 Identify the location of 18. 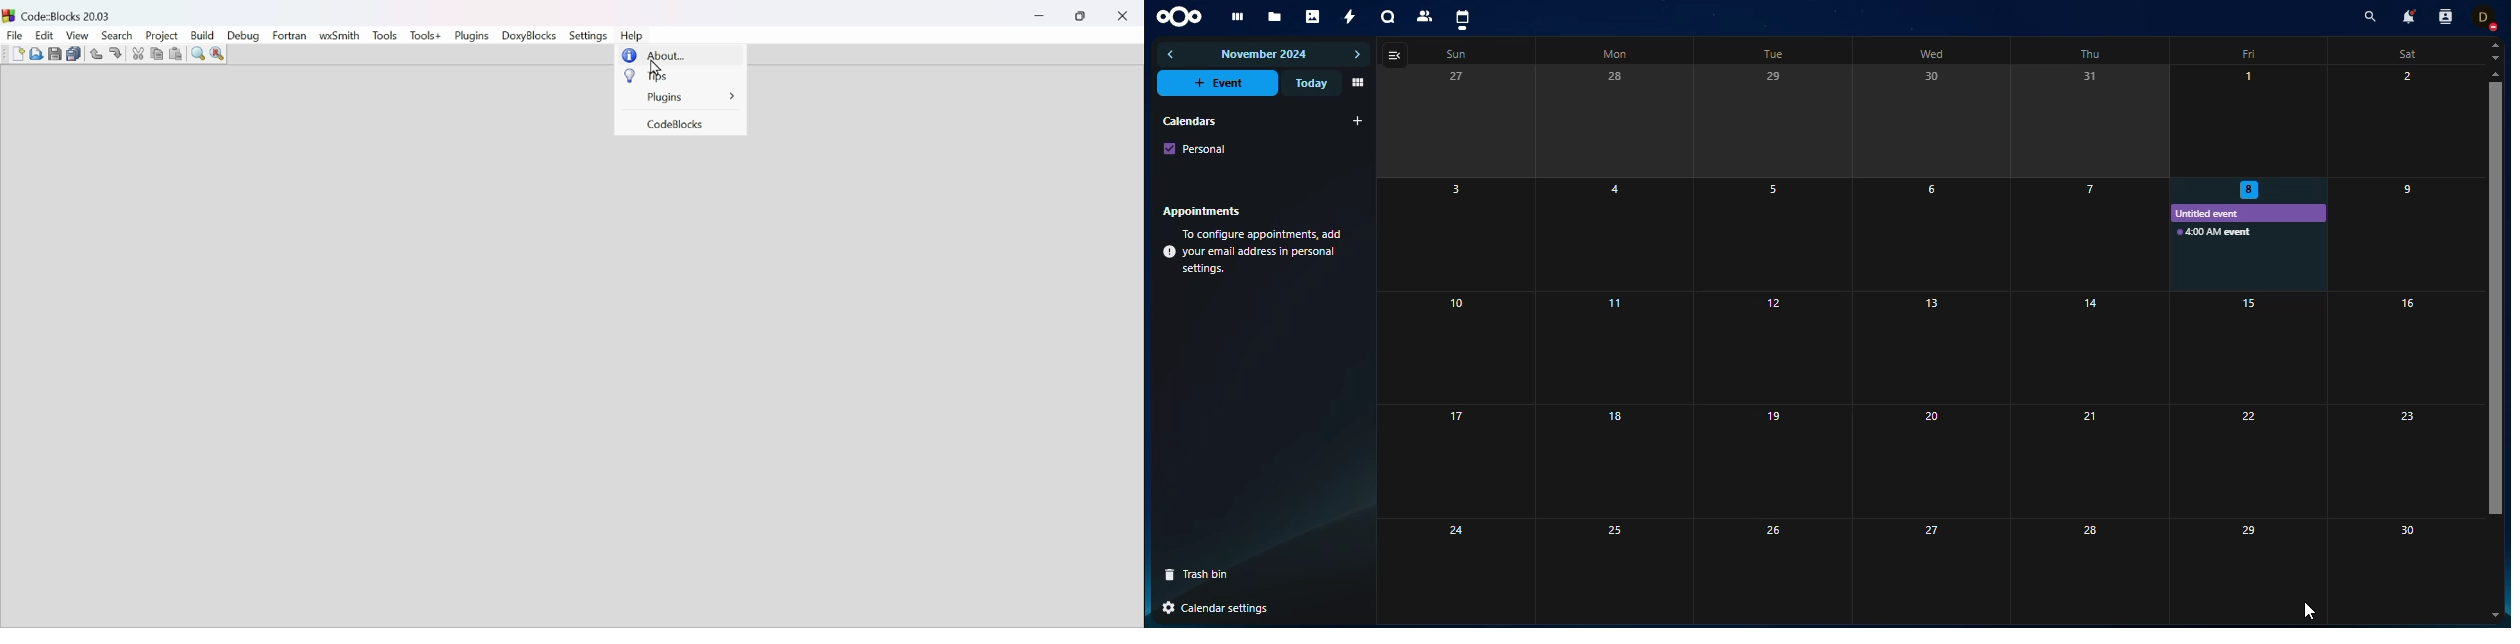
(1614, 460).